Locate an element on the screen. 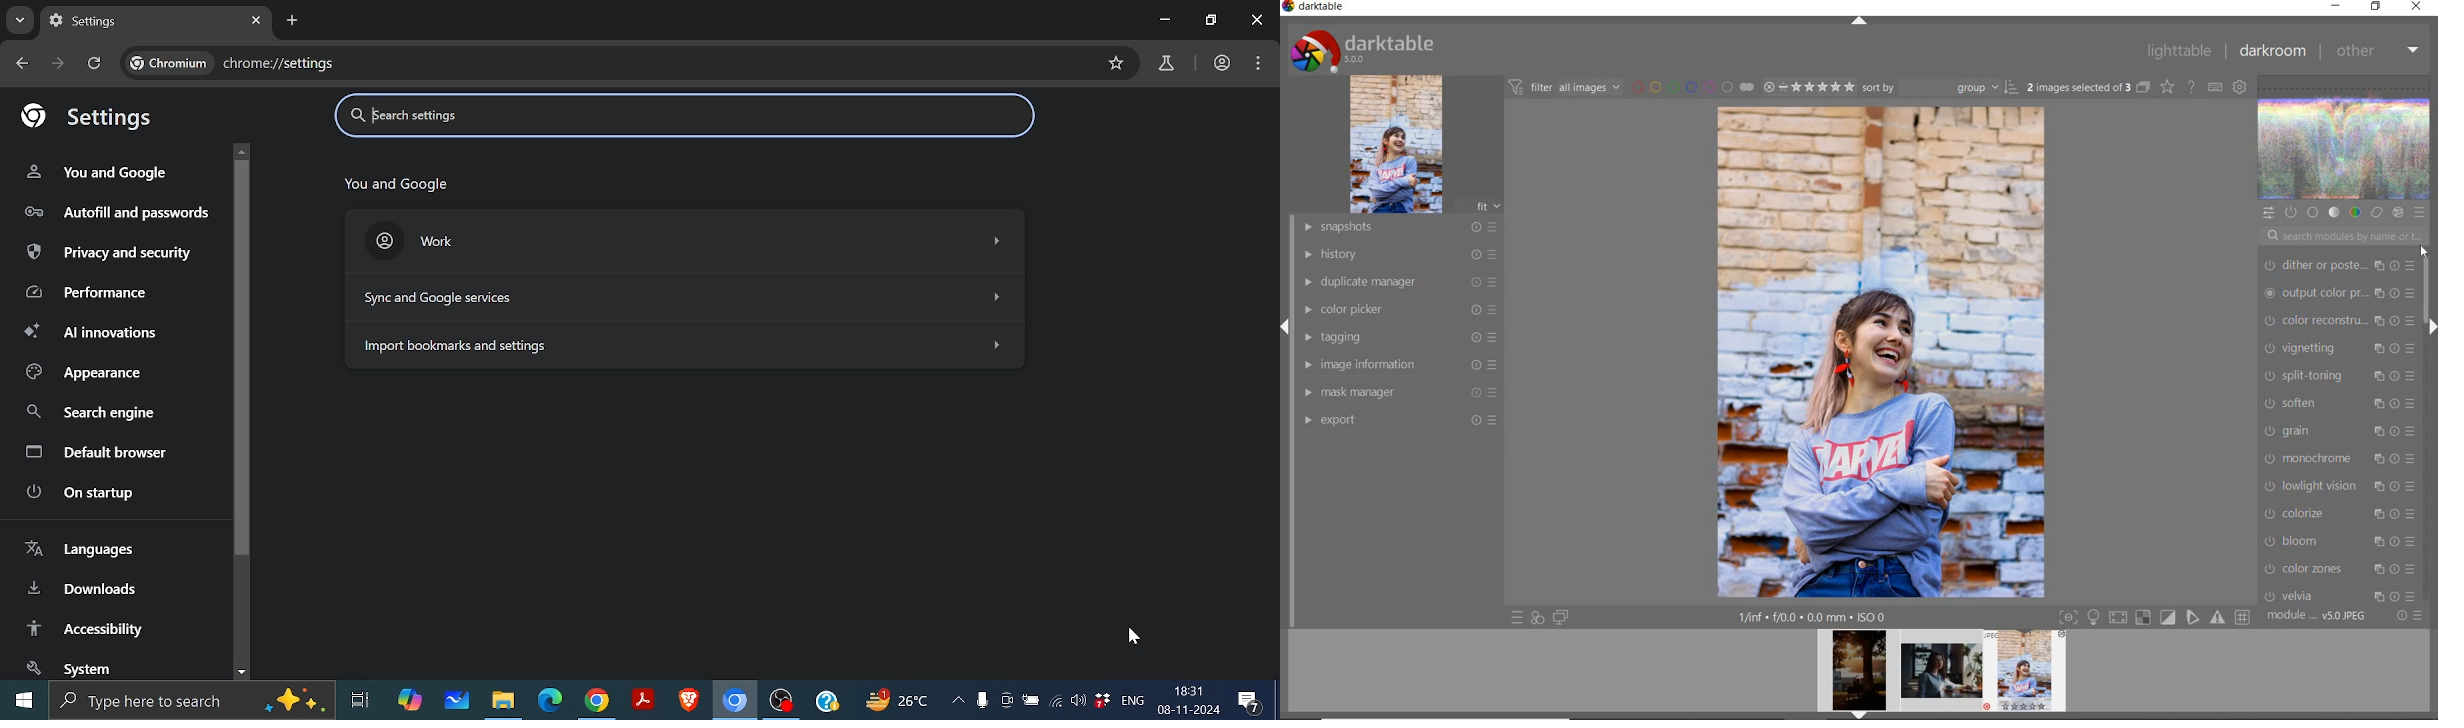 The height and width of the screenshot is (728, 2464). system logo and name is located at coordinates (1365, 49).